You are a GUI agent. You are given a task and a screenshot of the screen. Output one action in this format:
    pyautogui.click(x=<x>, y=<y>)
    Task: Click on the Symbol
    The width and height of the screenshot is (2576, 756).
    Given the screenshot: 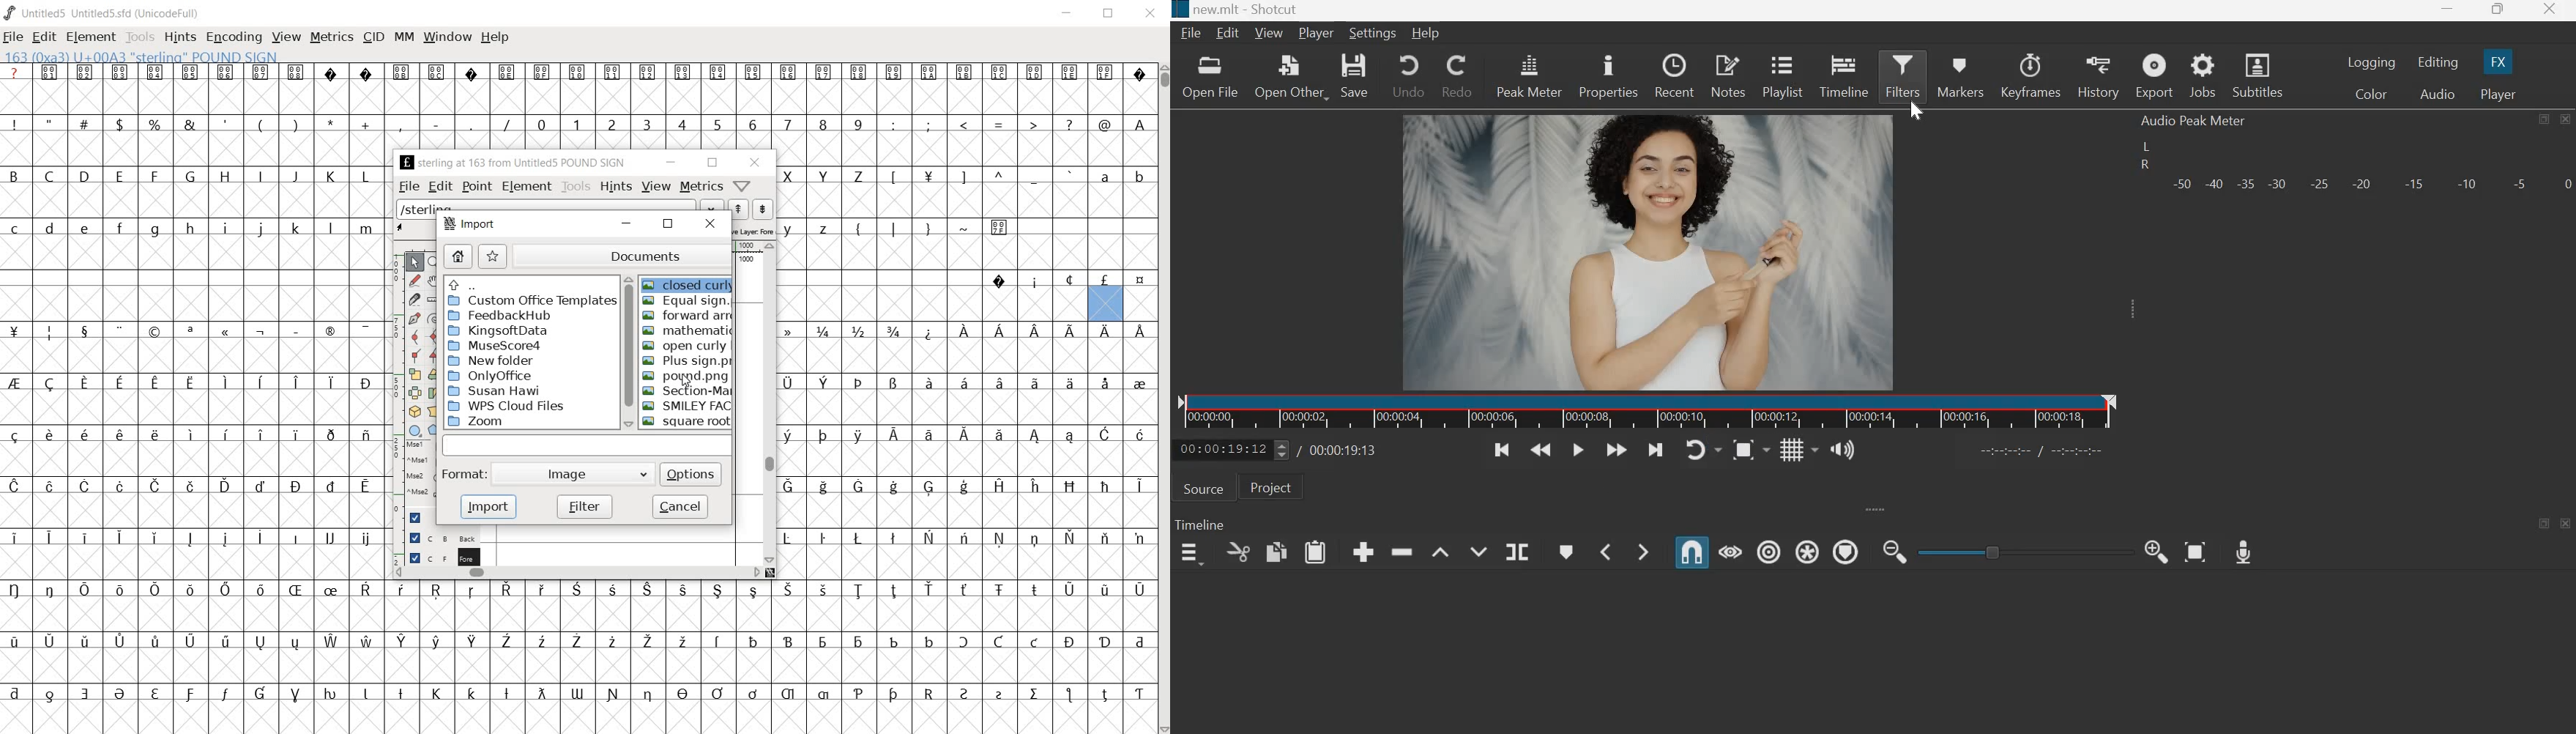 What is the action you would take?
    pyautogui.click(x=717, y=694)
    